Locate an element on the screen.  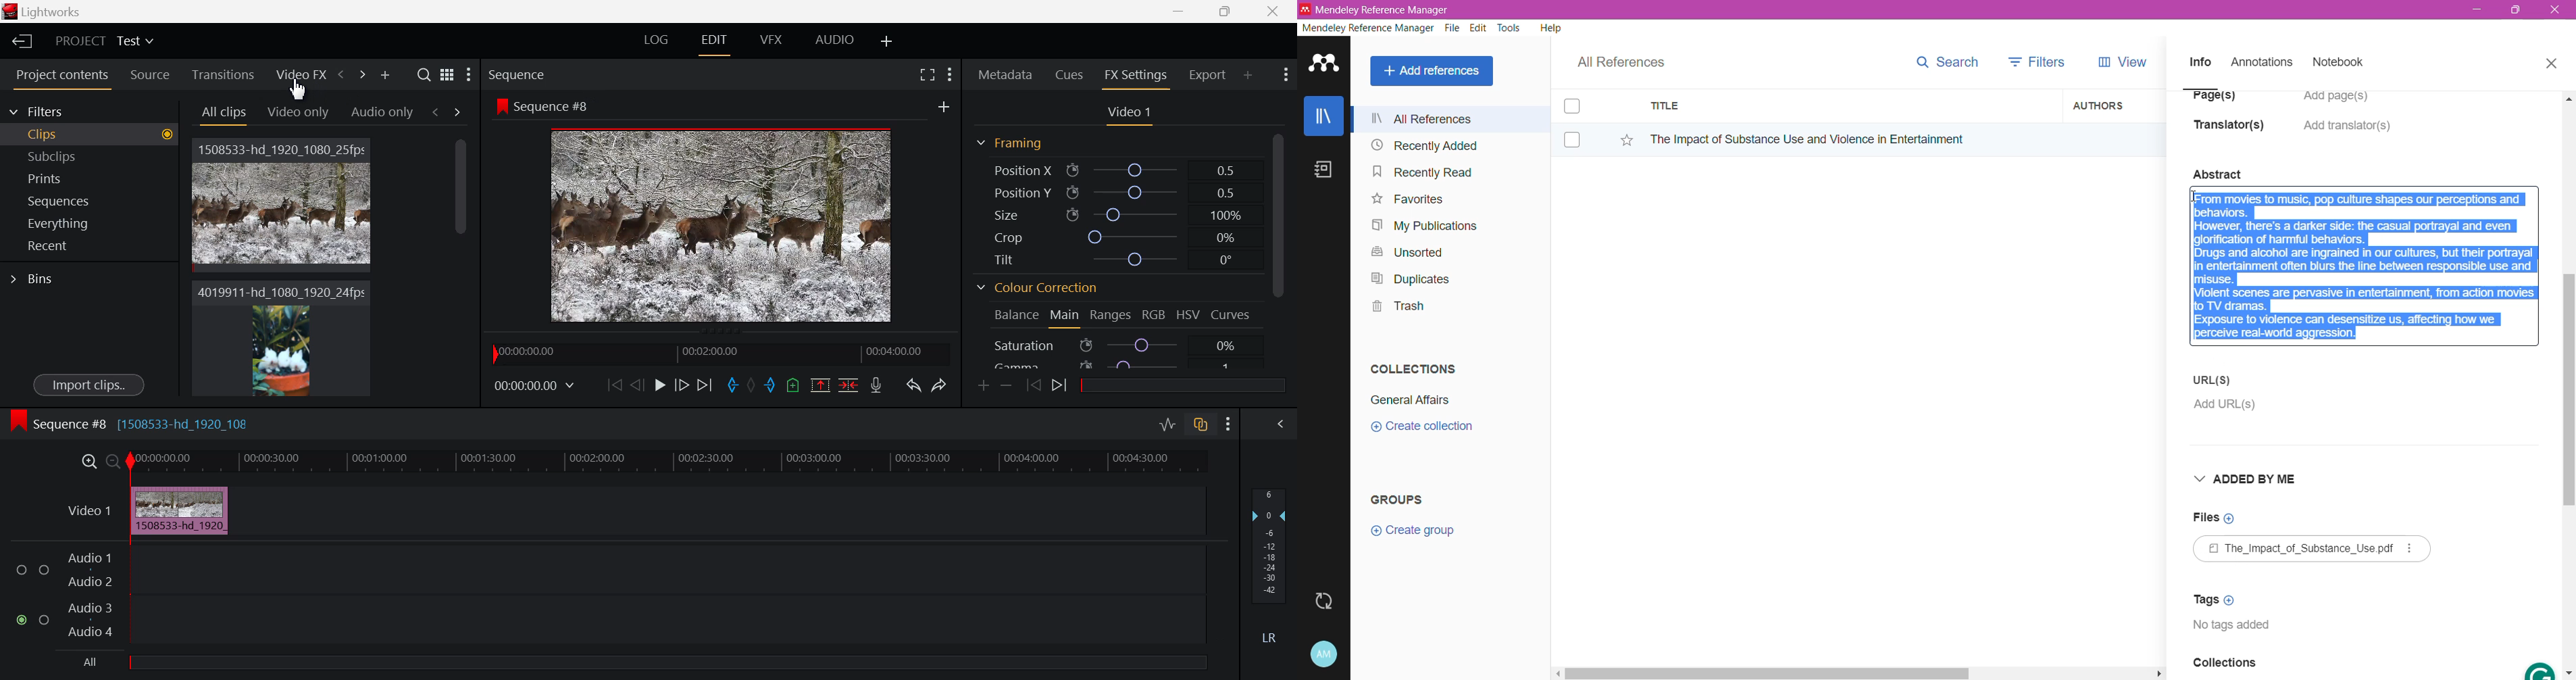
Audio Input Fields is located at coordinates (604, 596).